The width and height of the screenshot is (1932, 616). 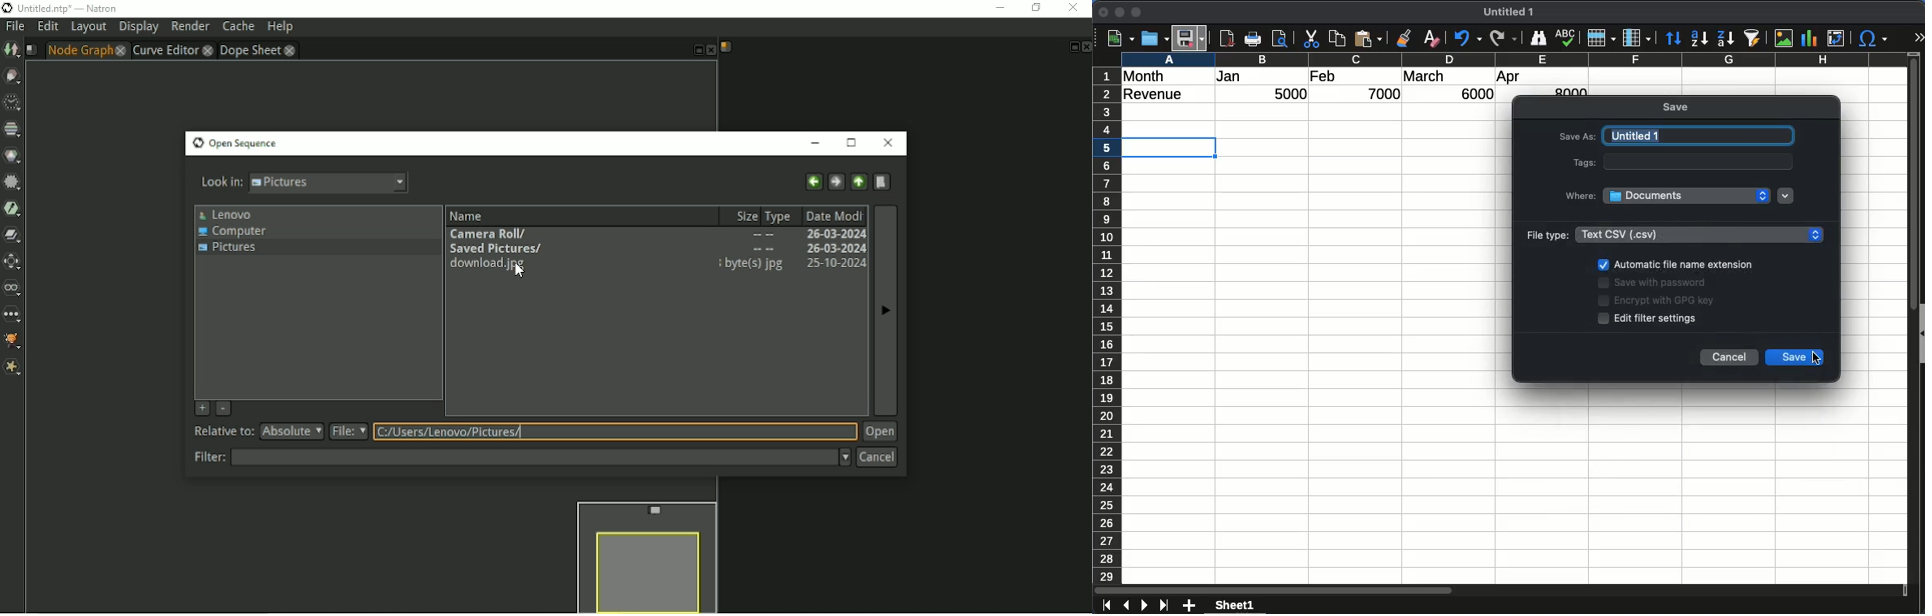 What do you see at coordinates (1566, 39) in the screenshot?
I see `spell check` at bounding box center [1566, 39].